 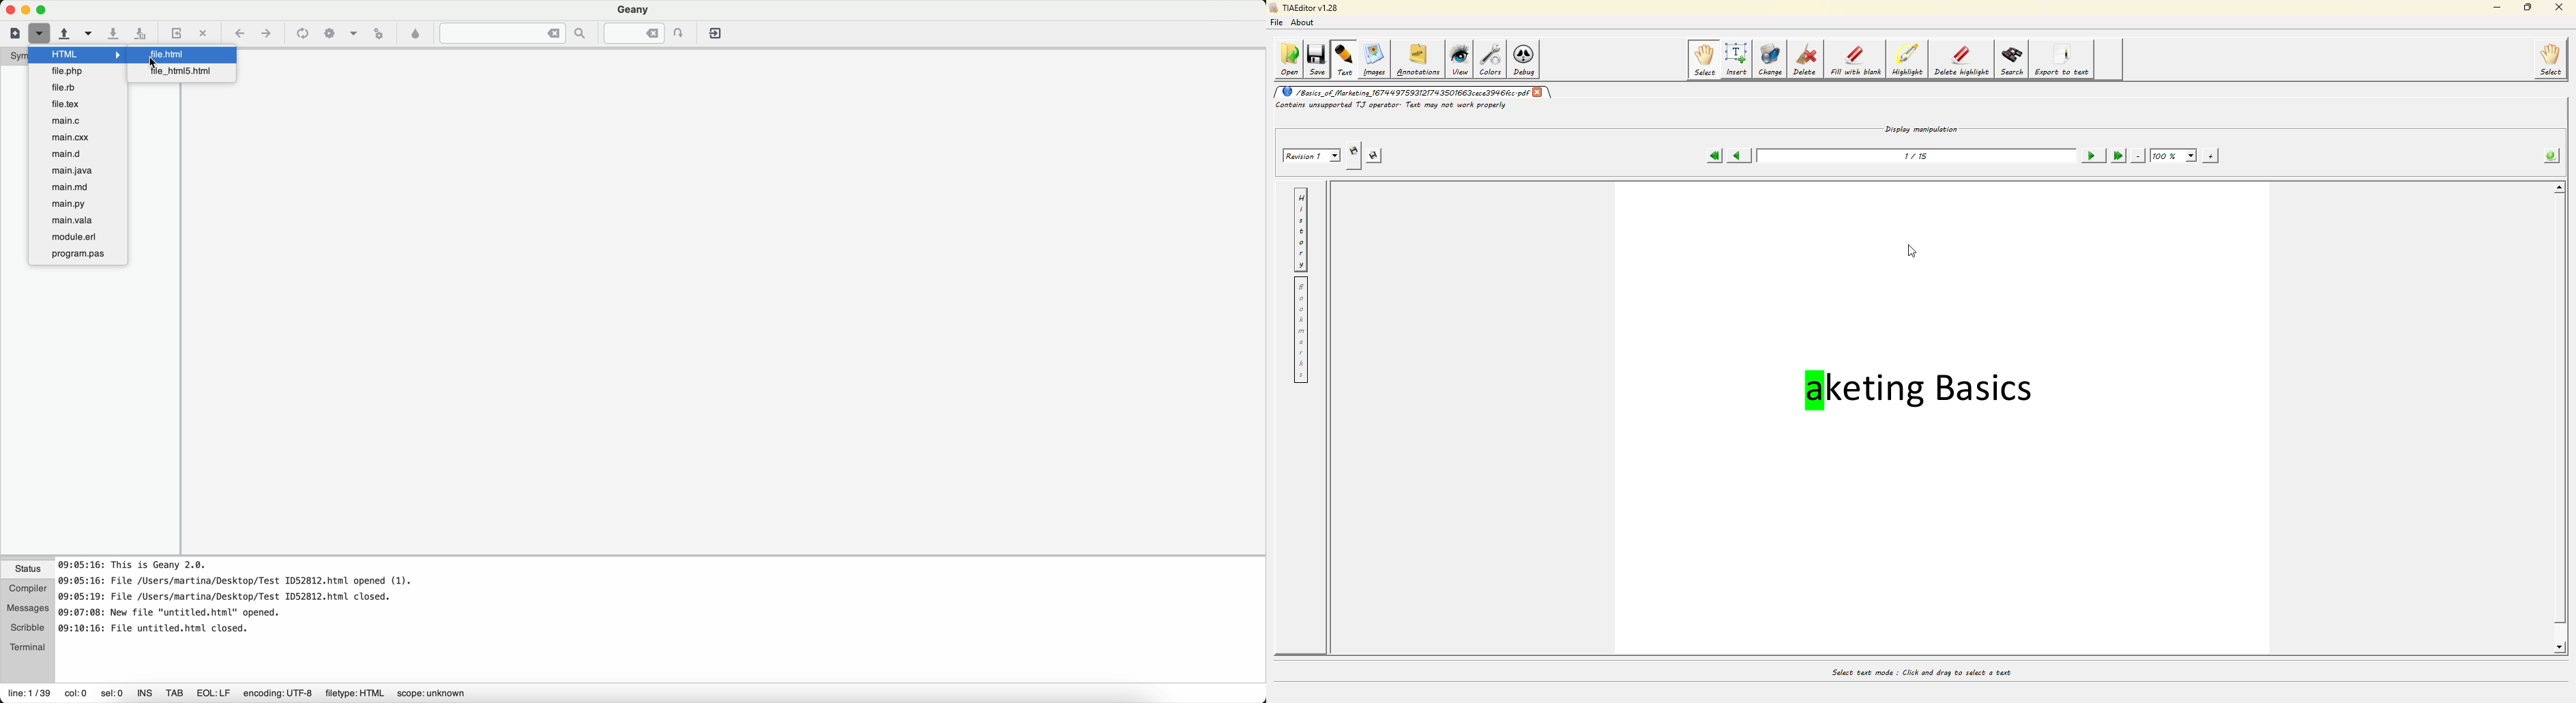 I want to click on previous page, so click(x=1738, y=156).